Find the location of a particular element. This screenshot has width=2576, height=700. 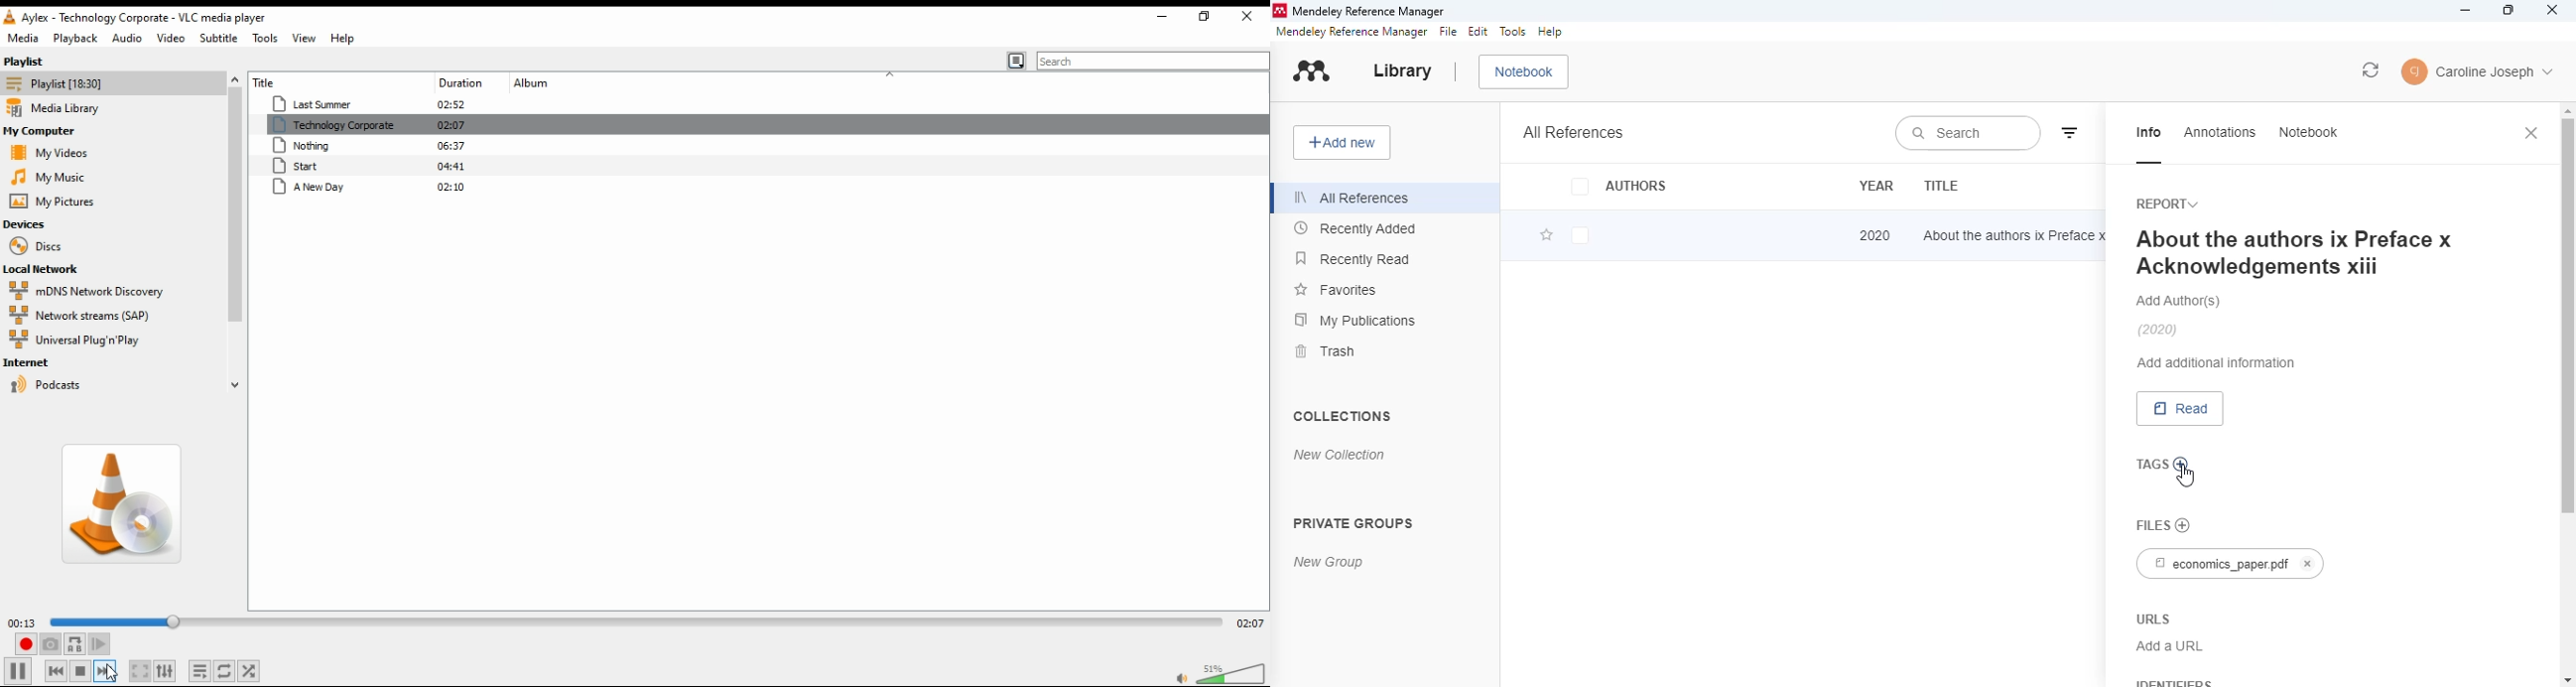

report is located at coordinates (2166, 205).